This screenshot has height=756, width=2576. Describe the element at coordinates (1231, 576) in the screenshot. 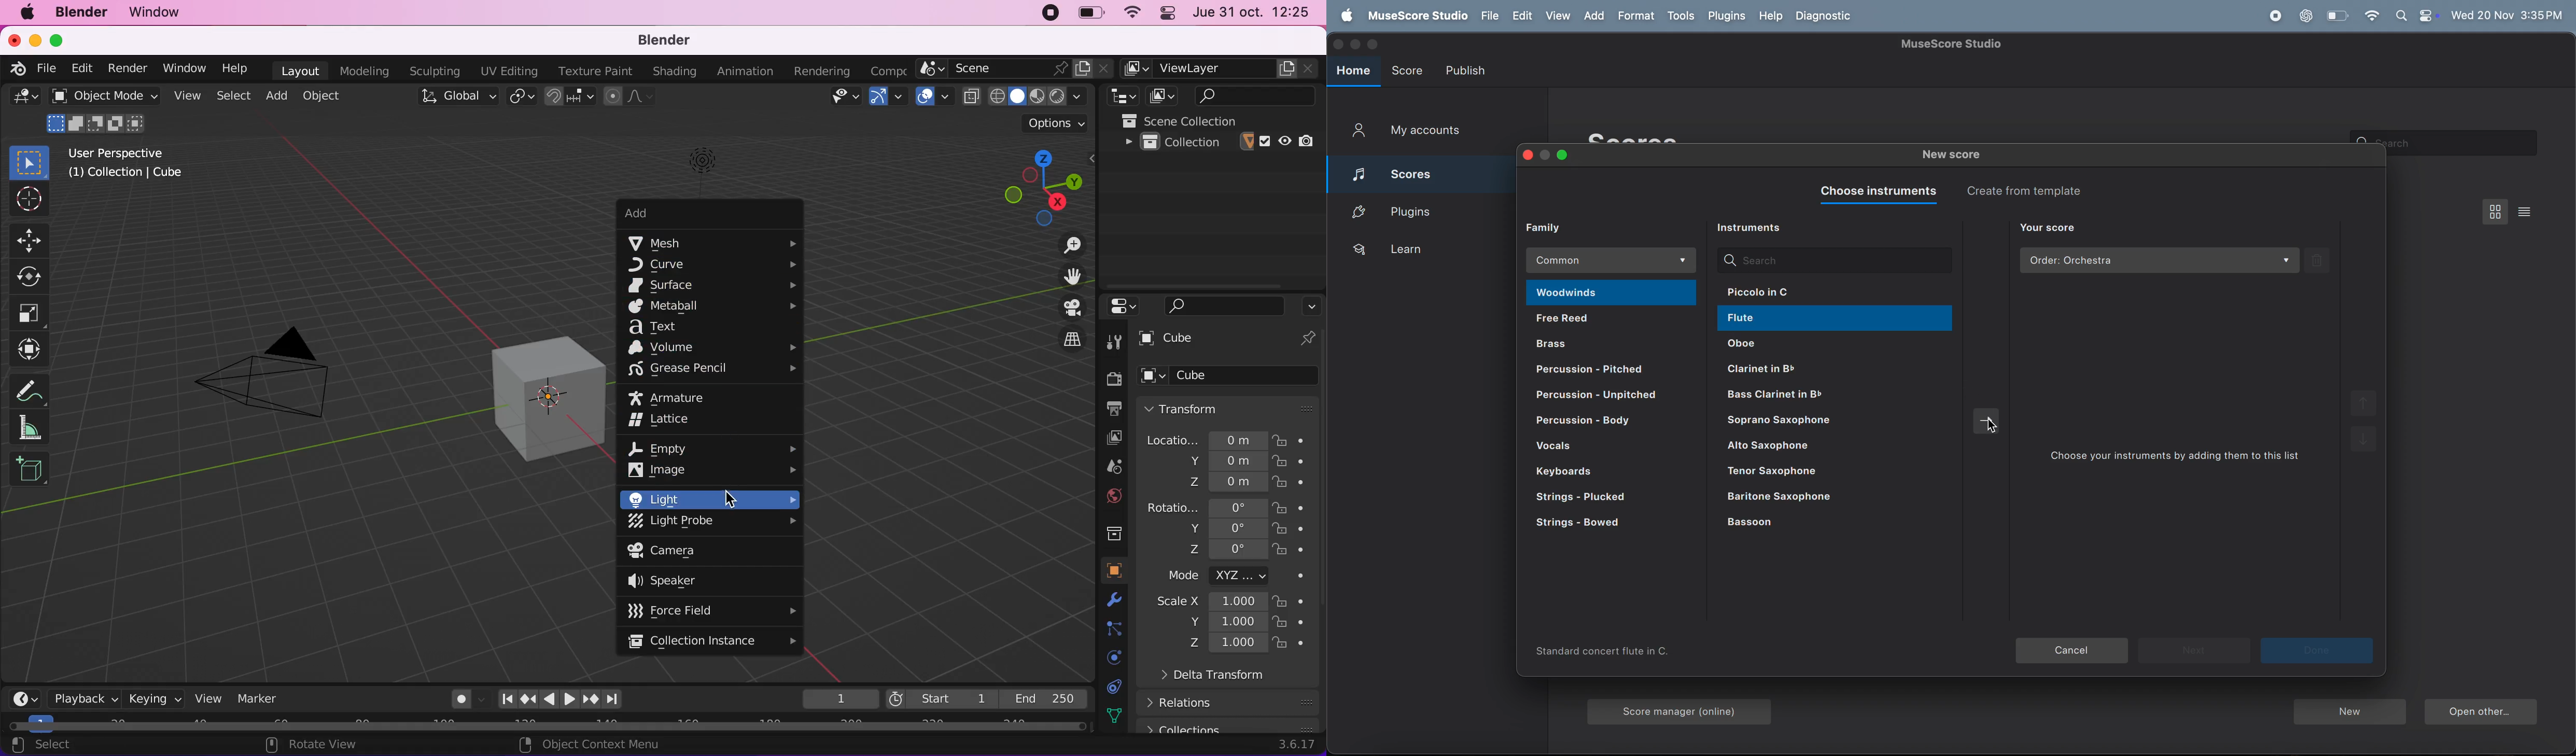

I see `mode xyz...` at that location.